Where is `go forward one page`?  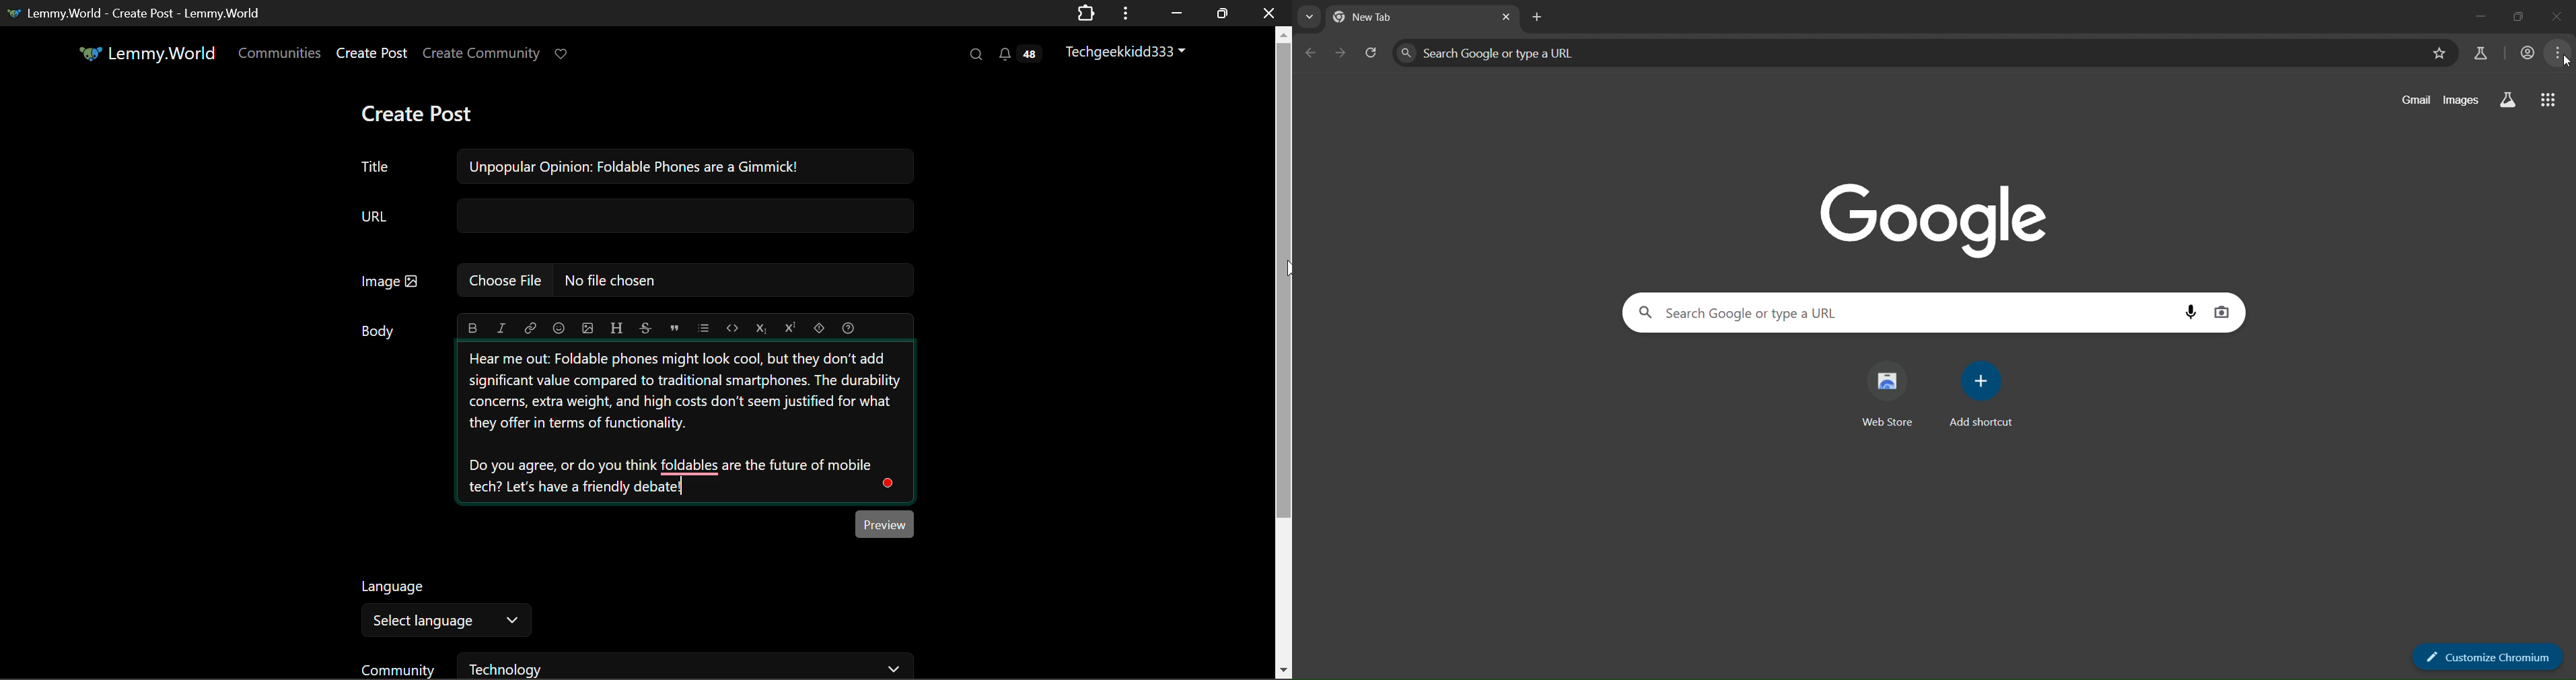
go forward one page is located at coordinates (1343, 54).